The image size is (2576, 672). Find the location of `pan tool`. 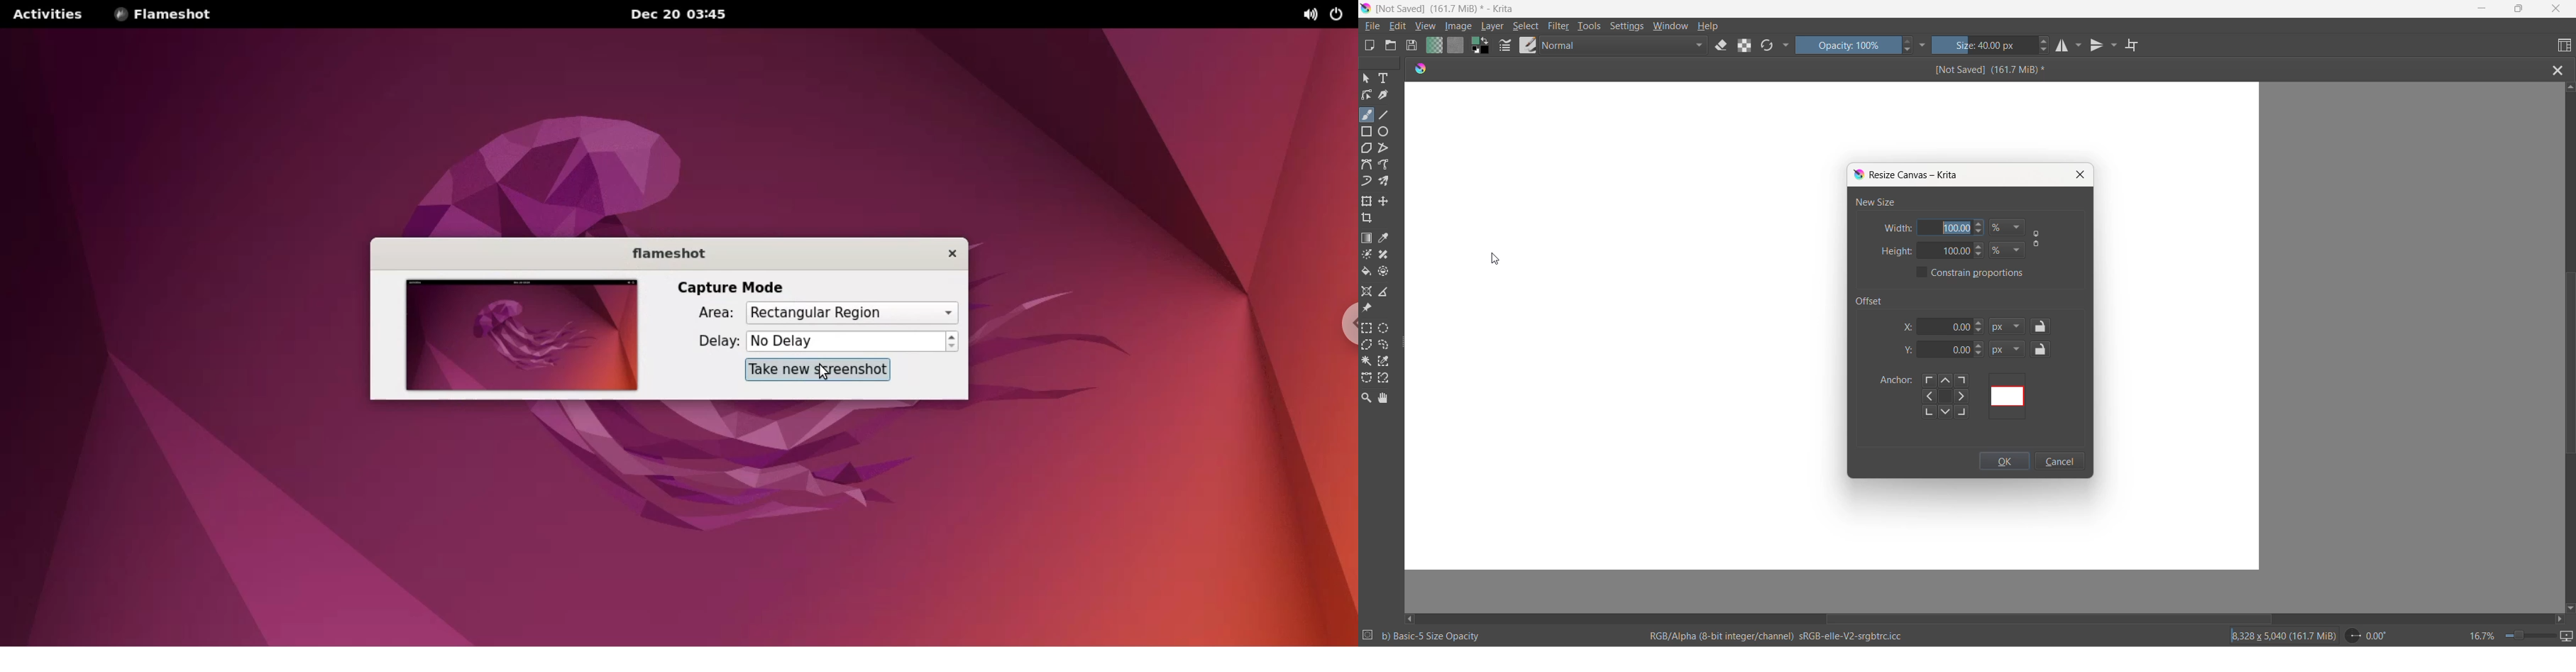

pan tool is located at coordinates (1384, 399).